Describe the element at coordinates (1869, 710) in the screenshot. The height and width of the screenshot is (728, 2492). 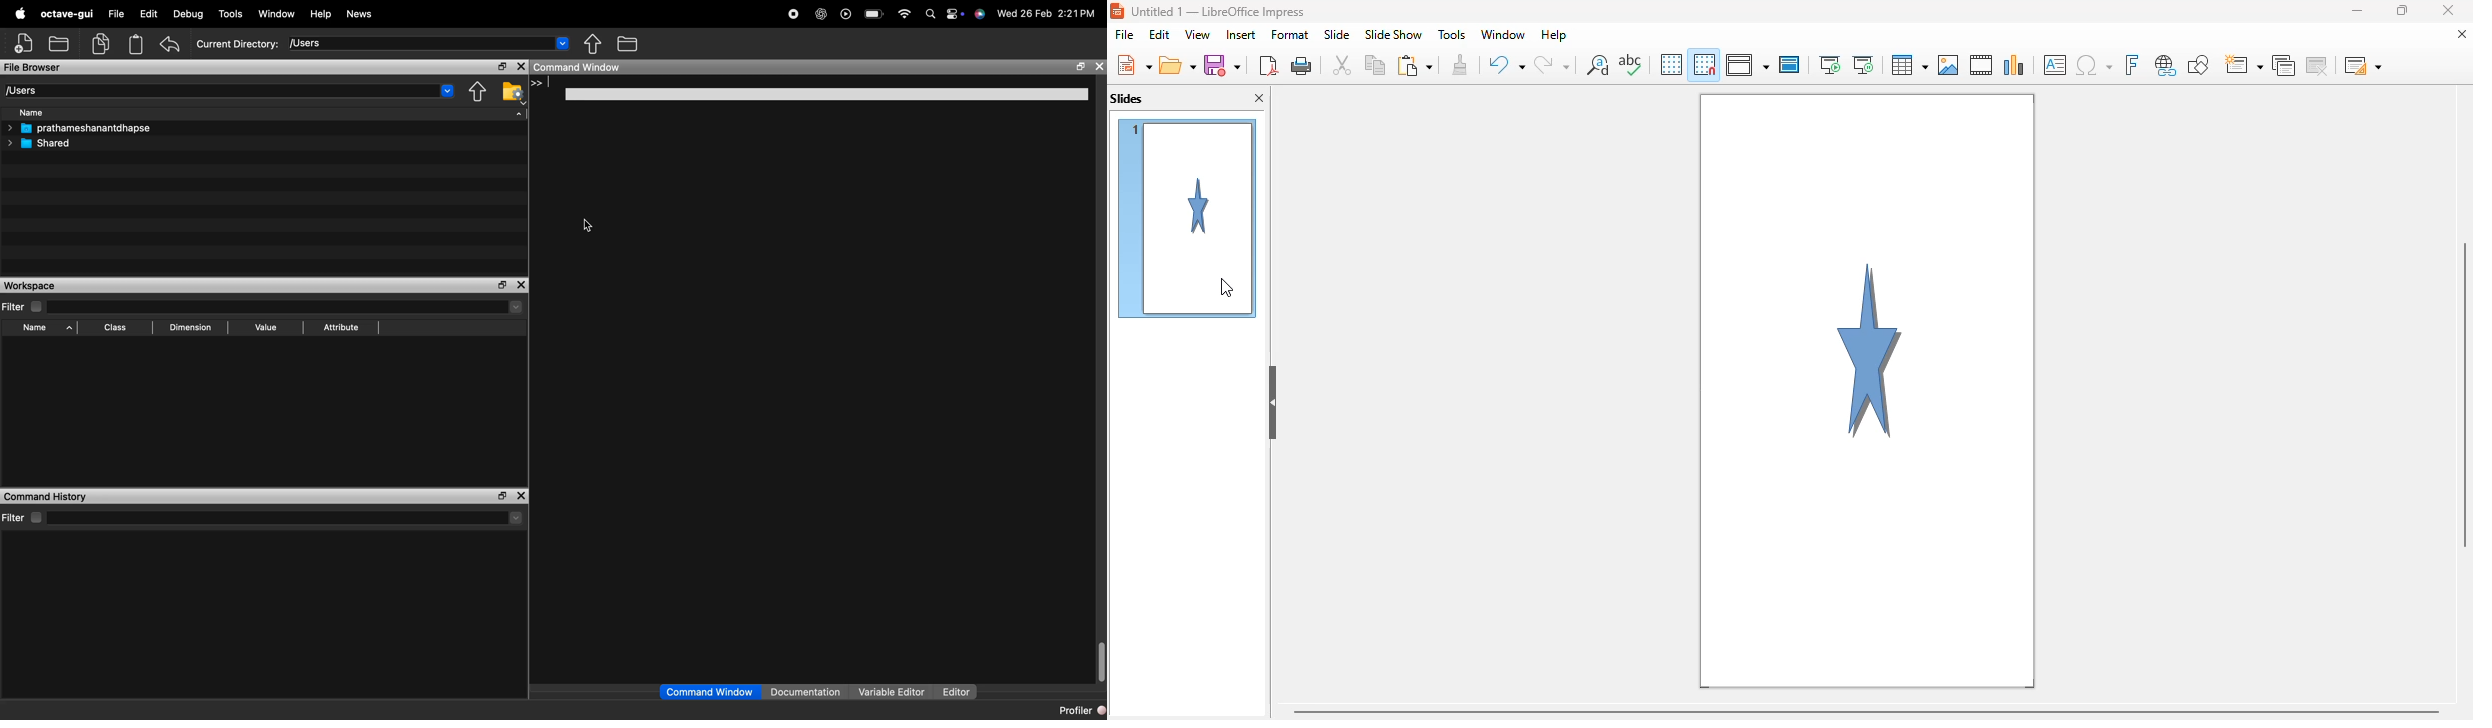
I see `horizontal scroll bar` at that location.